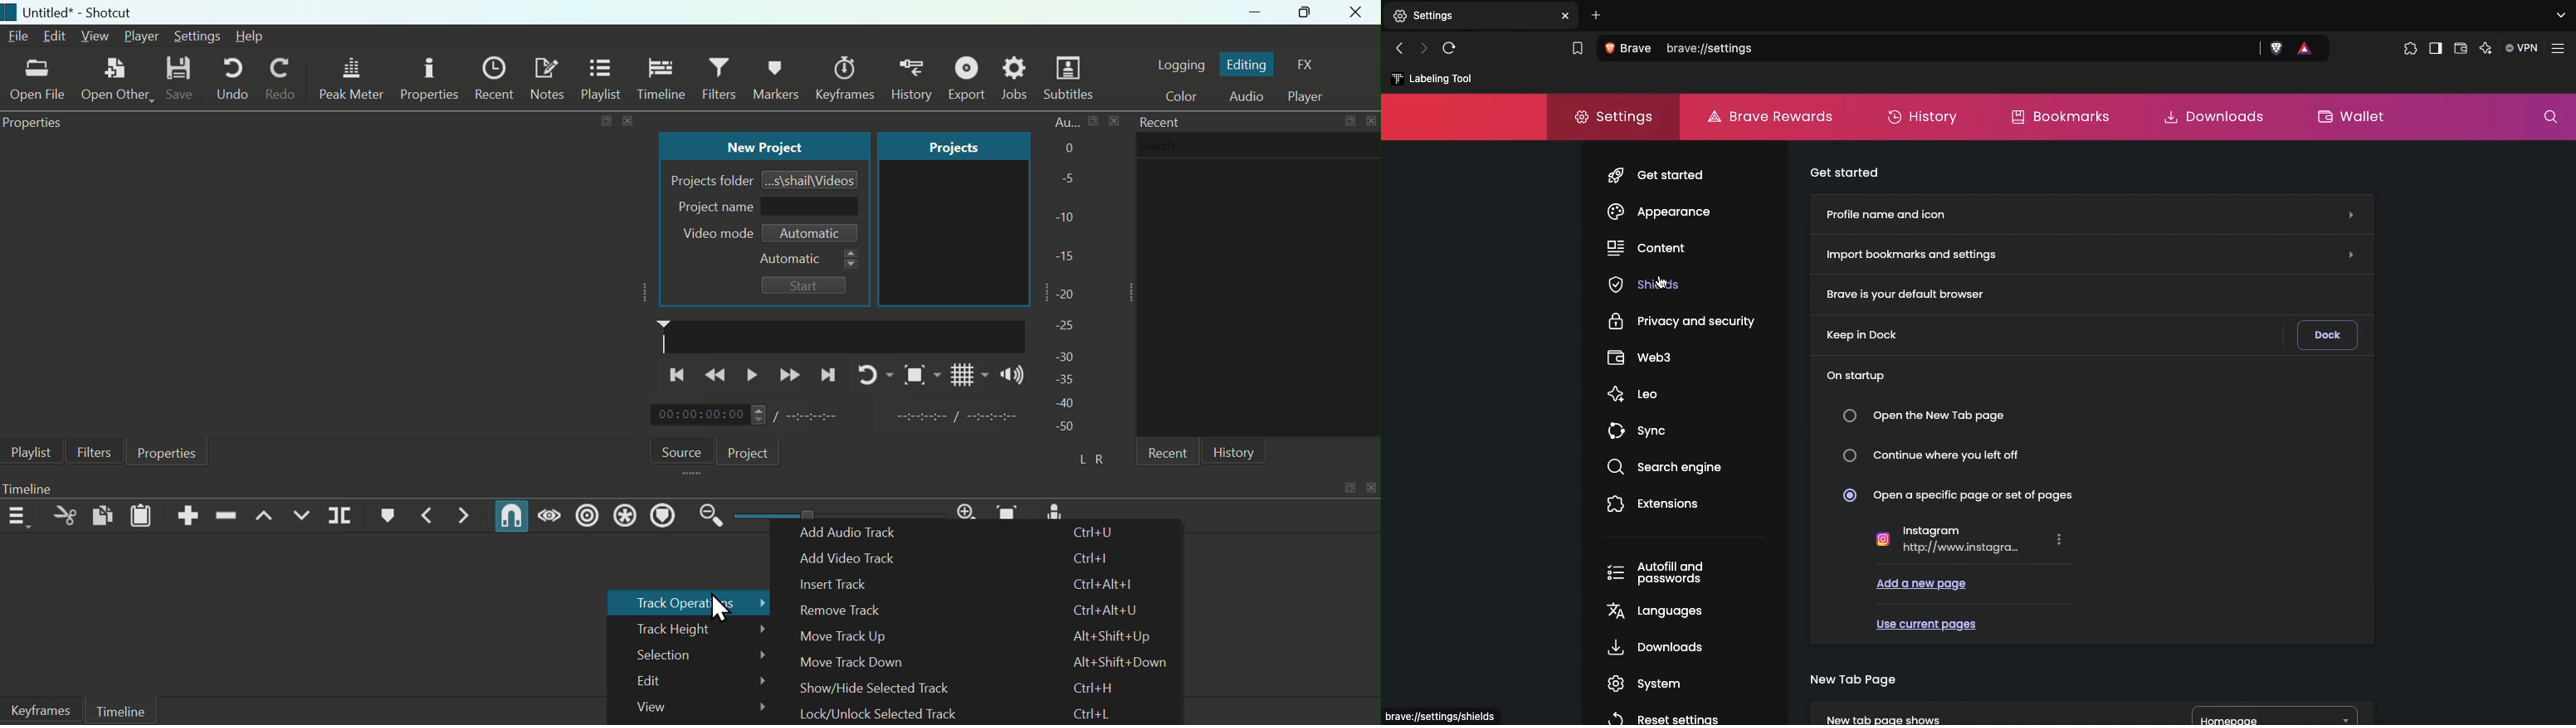 This screenshot has width=2576, height=728. Describe the element at coordinates (1241, 13) in the screenshot. I see `Minimize` at that location.